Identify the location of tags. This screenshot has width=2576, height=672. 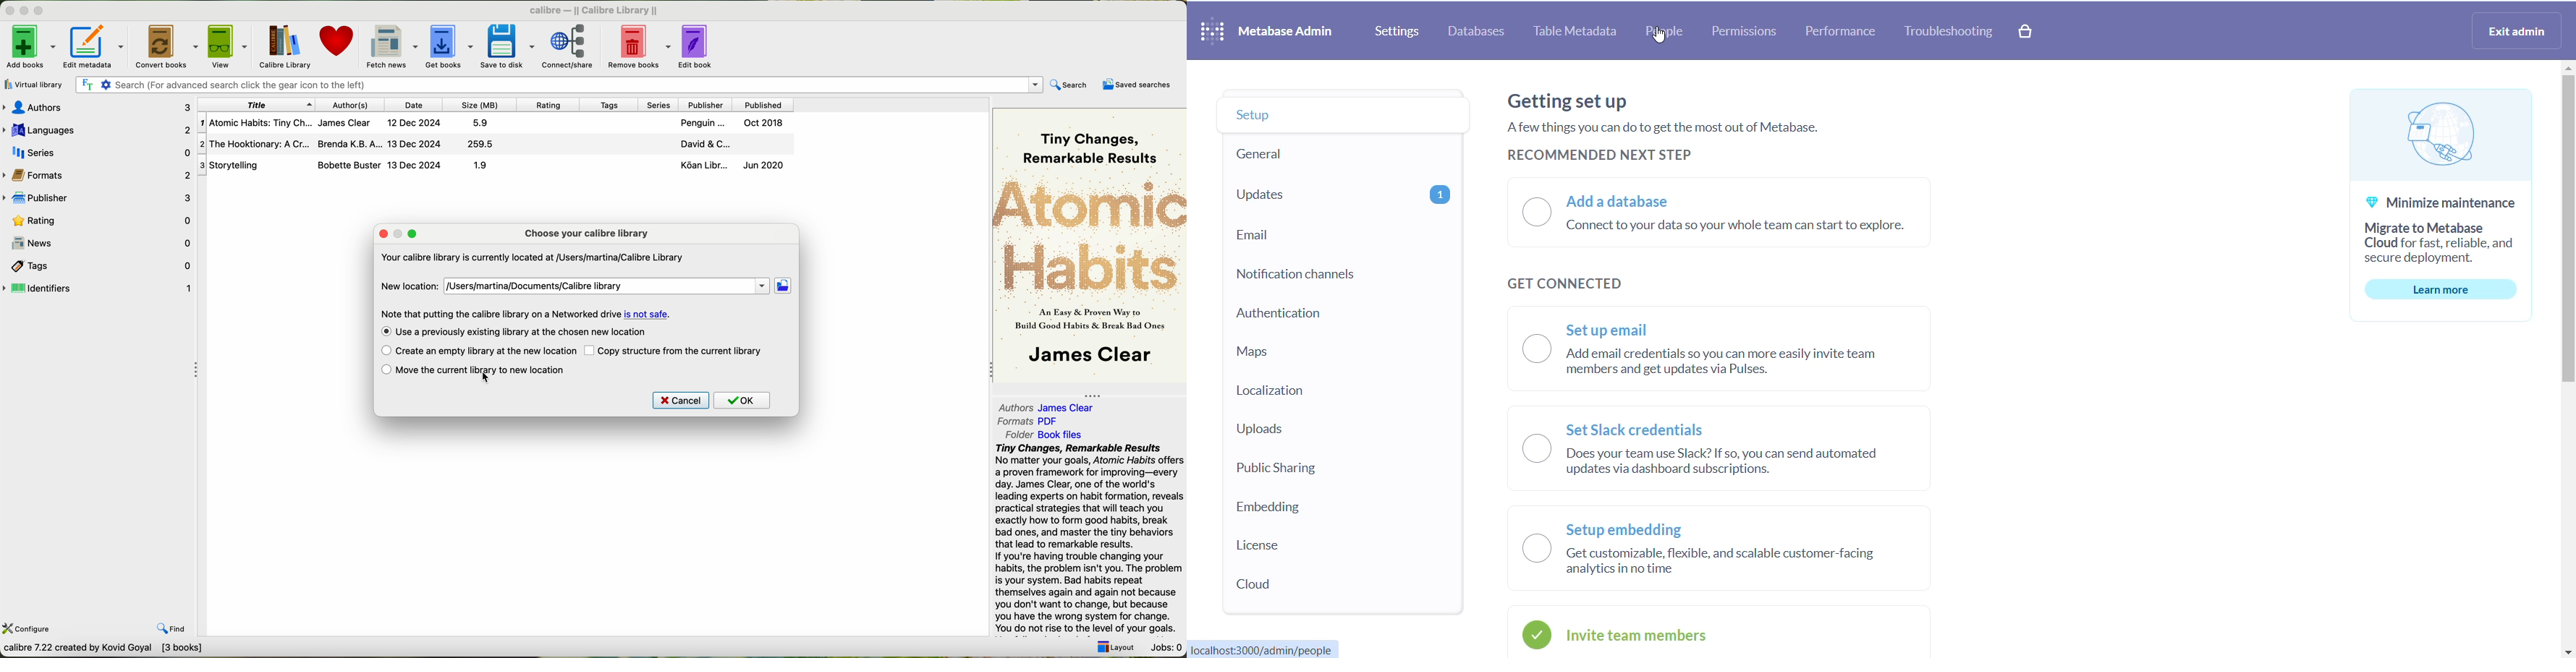
(98, 266).